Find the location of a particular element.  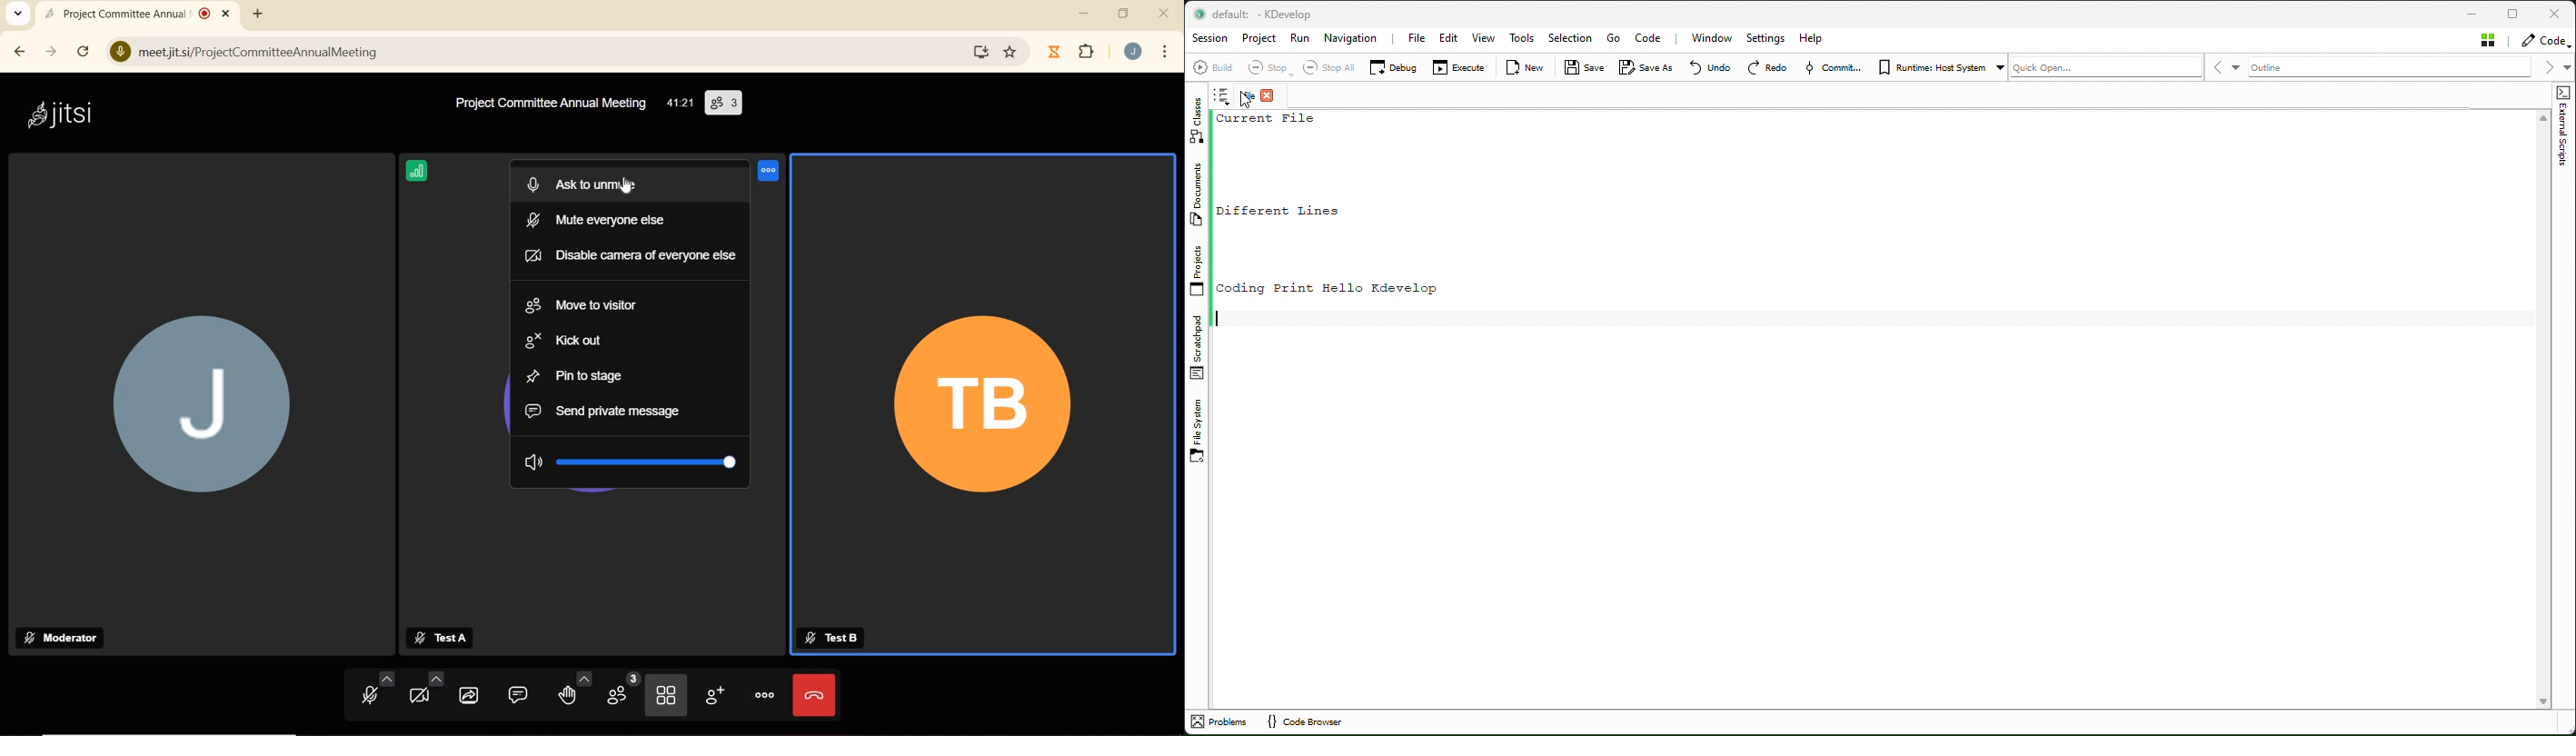

TB is located at coordinates (985, 412).